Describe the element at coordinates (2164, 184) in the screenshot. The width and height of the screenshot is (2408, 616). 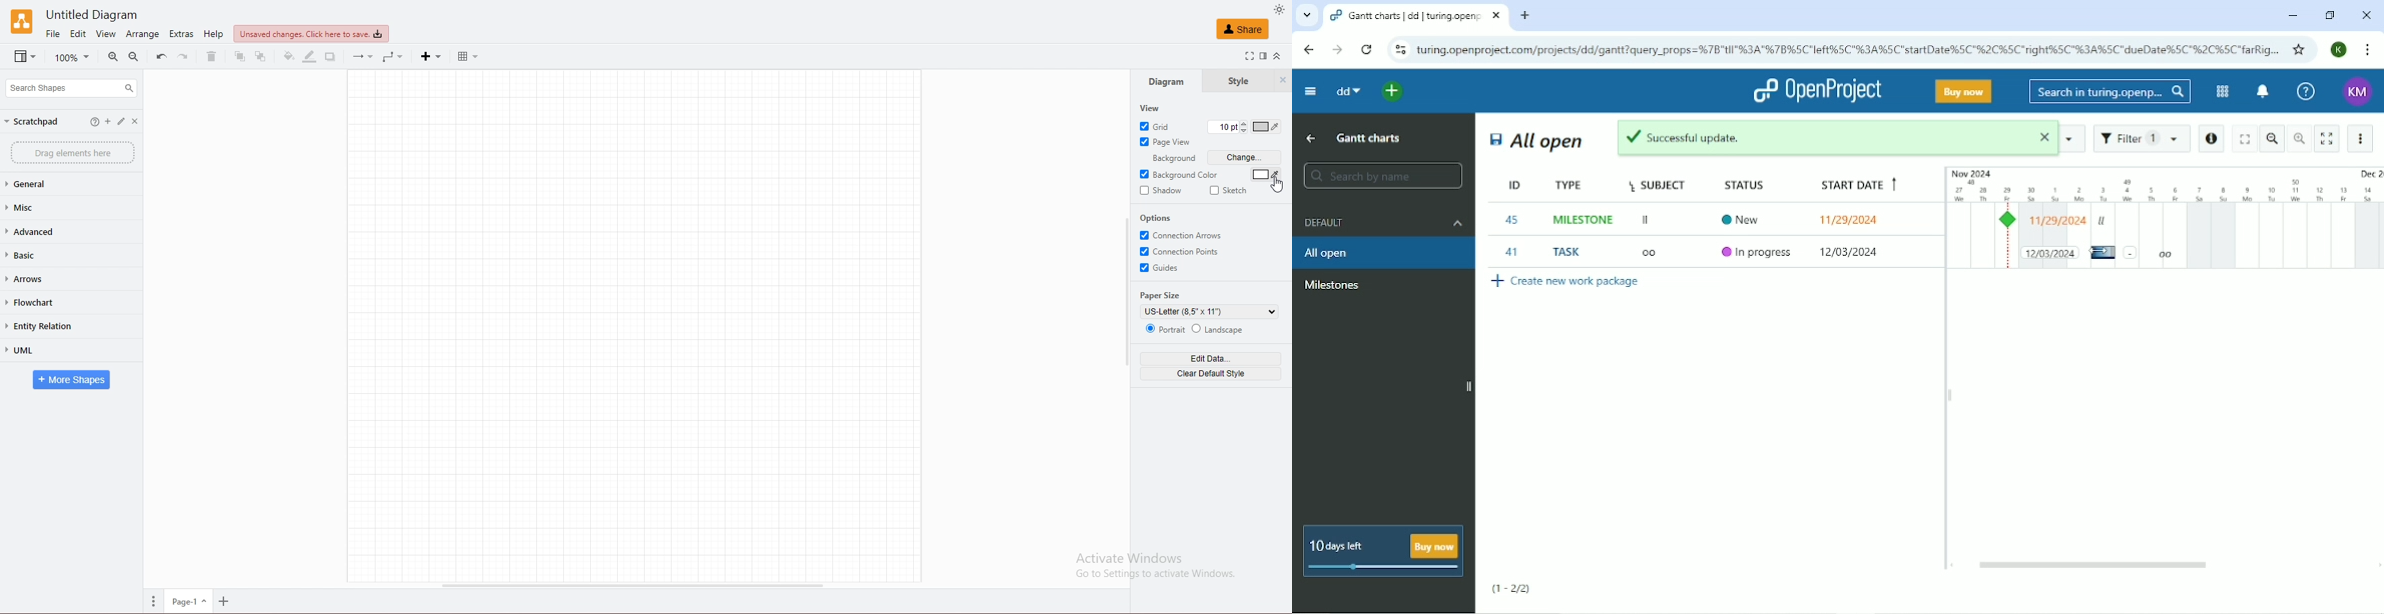
I see `Duration` at that location.